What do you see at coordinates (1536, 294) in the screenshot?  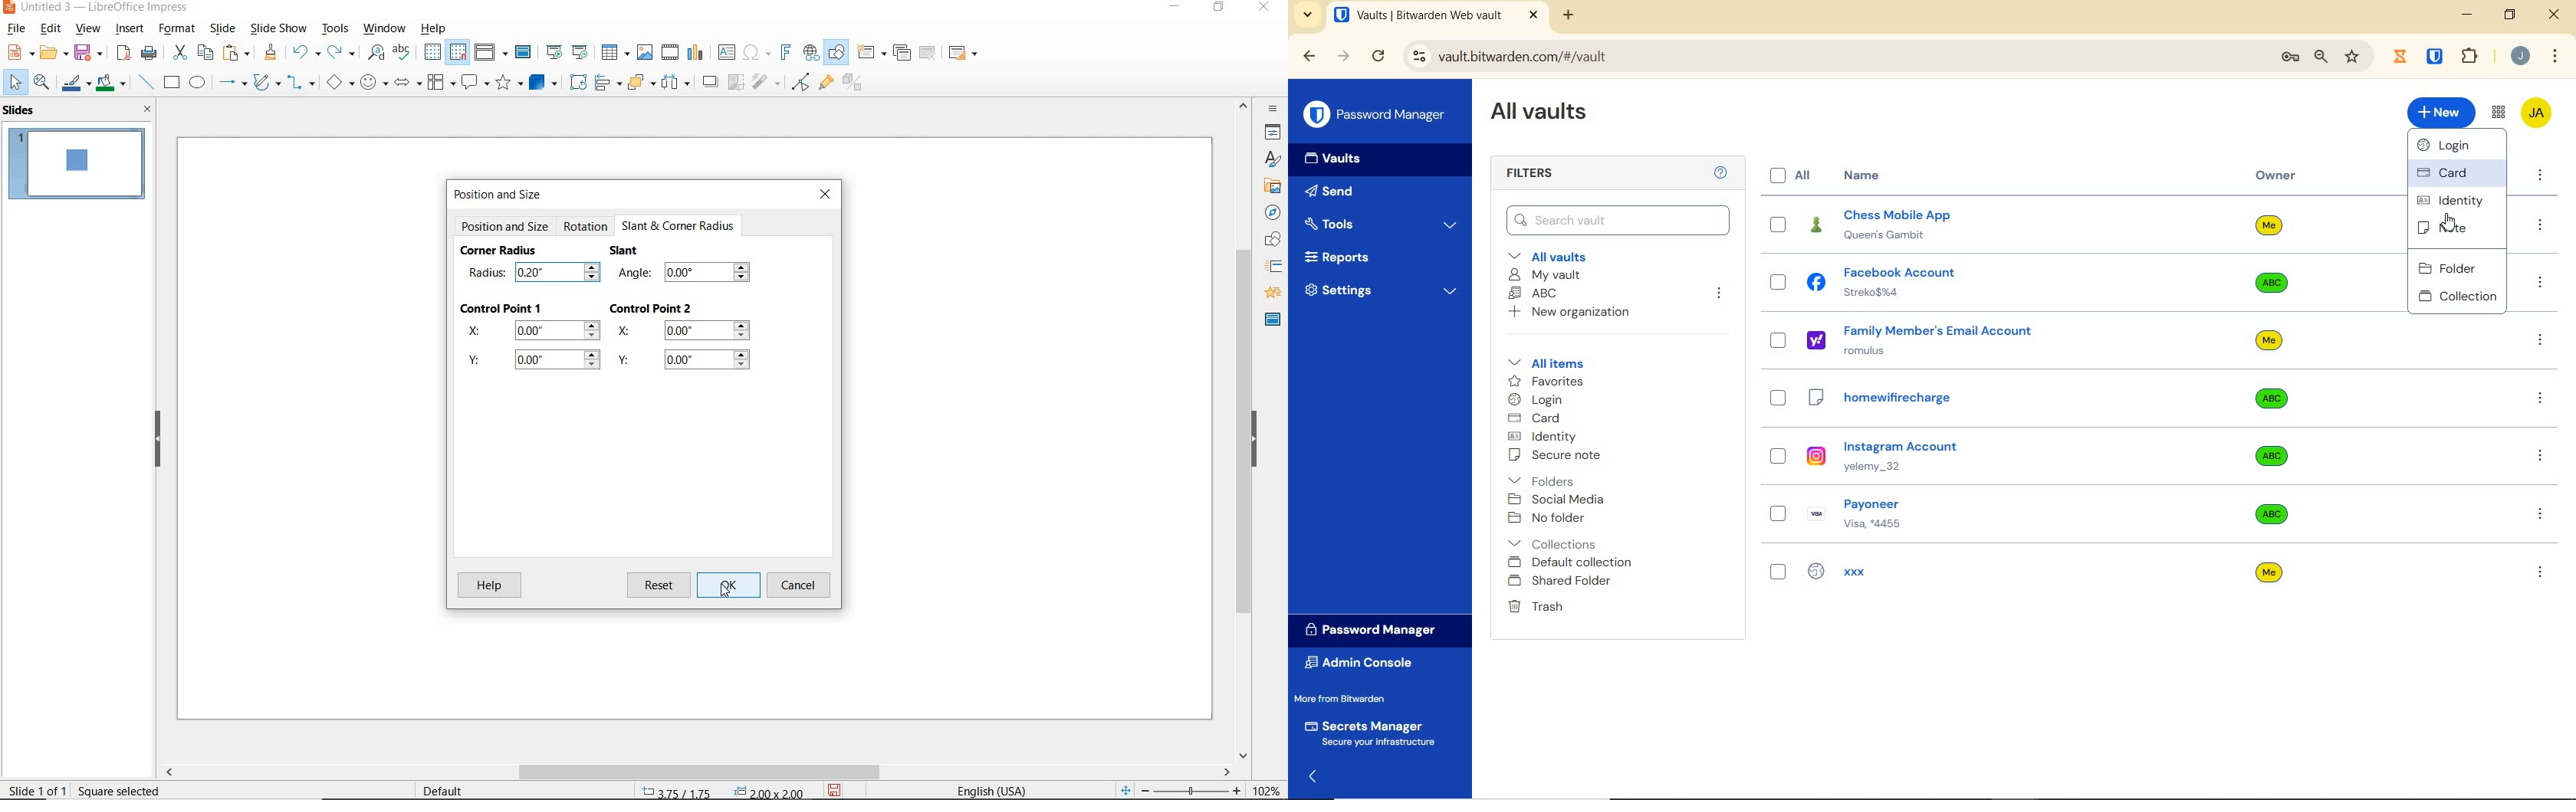 I see `ABC` at bounding box center [1536, 294].